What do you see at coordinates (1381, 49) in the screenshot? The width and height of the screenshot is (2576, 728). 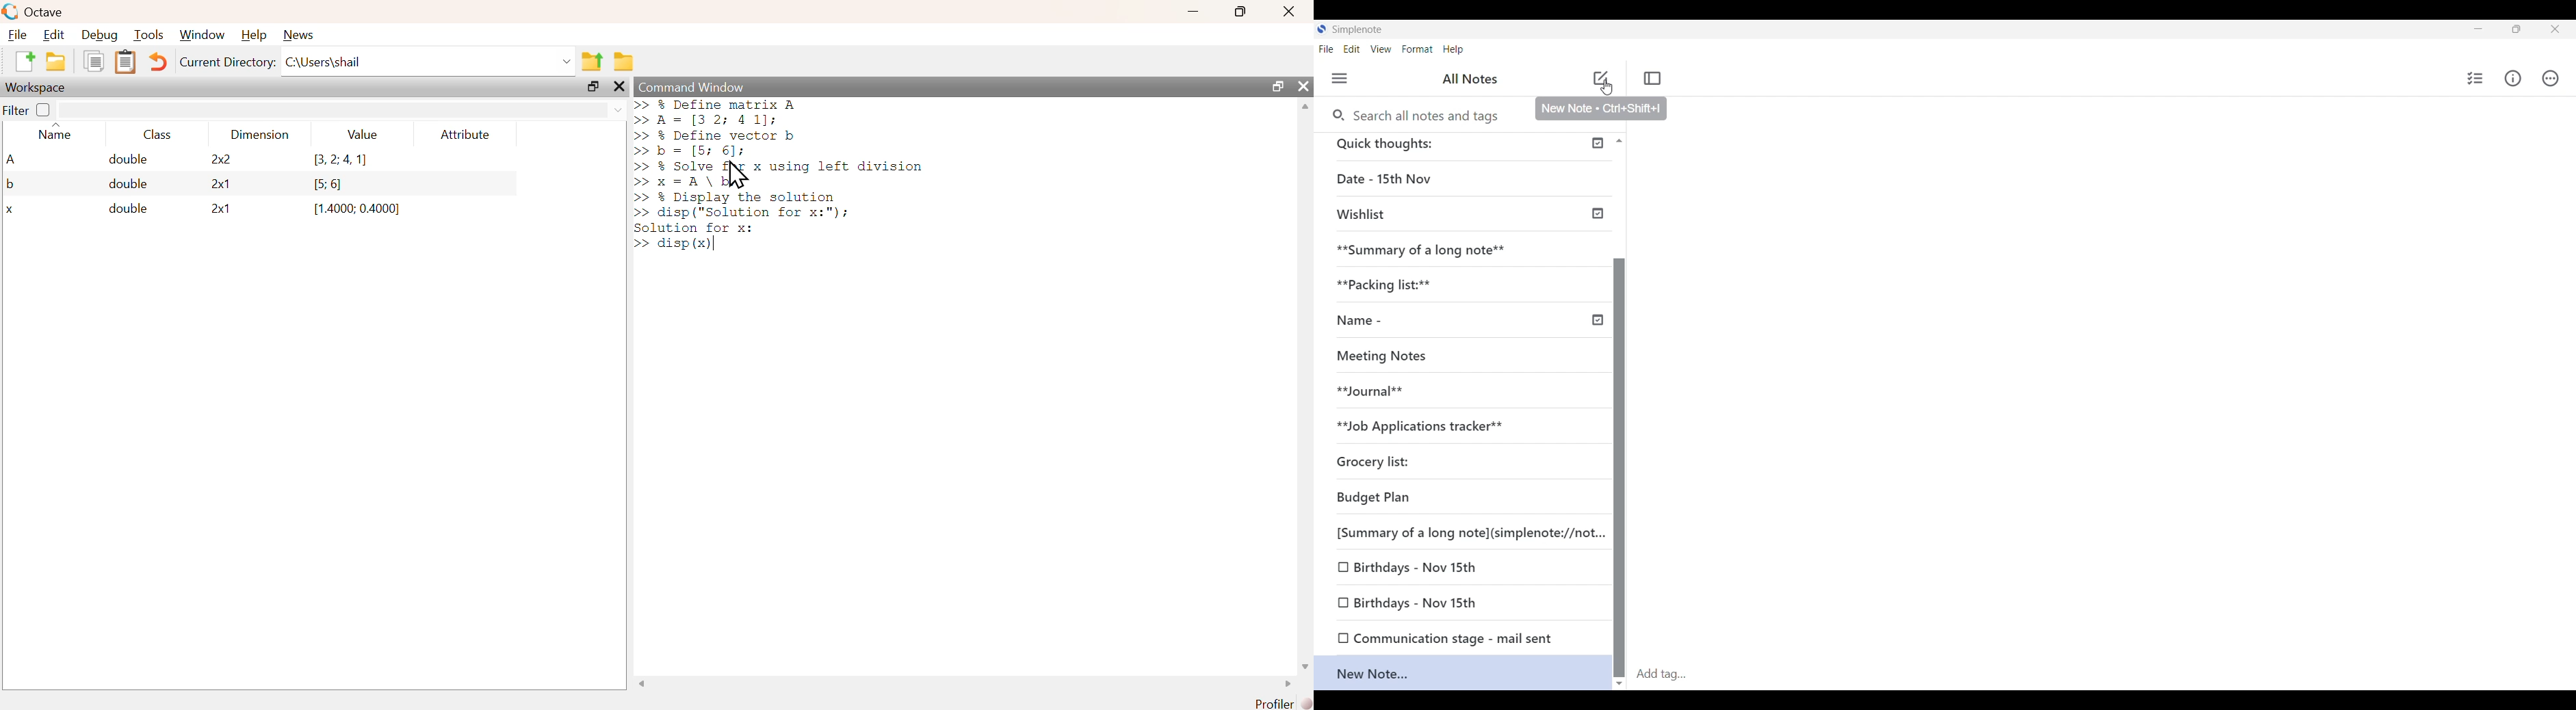 I see `View` at bounding box center [1381, 49].